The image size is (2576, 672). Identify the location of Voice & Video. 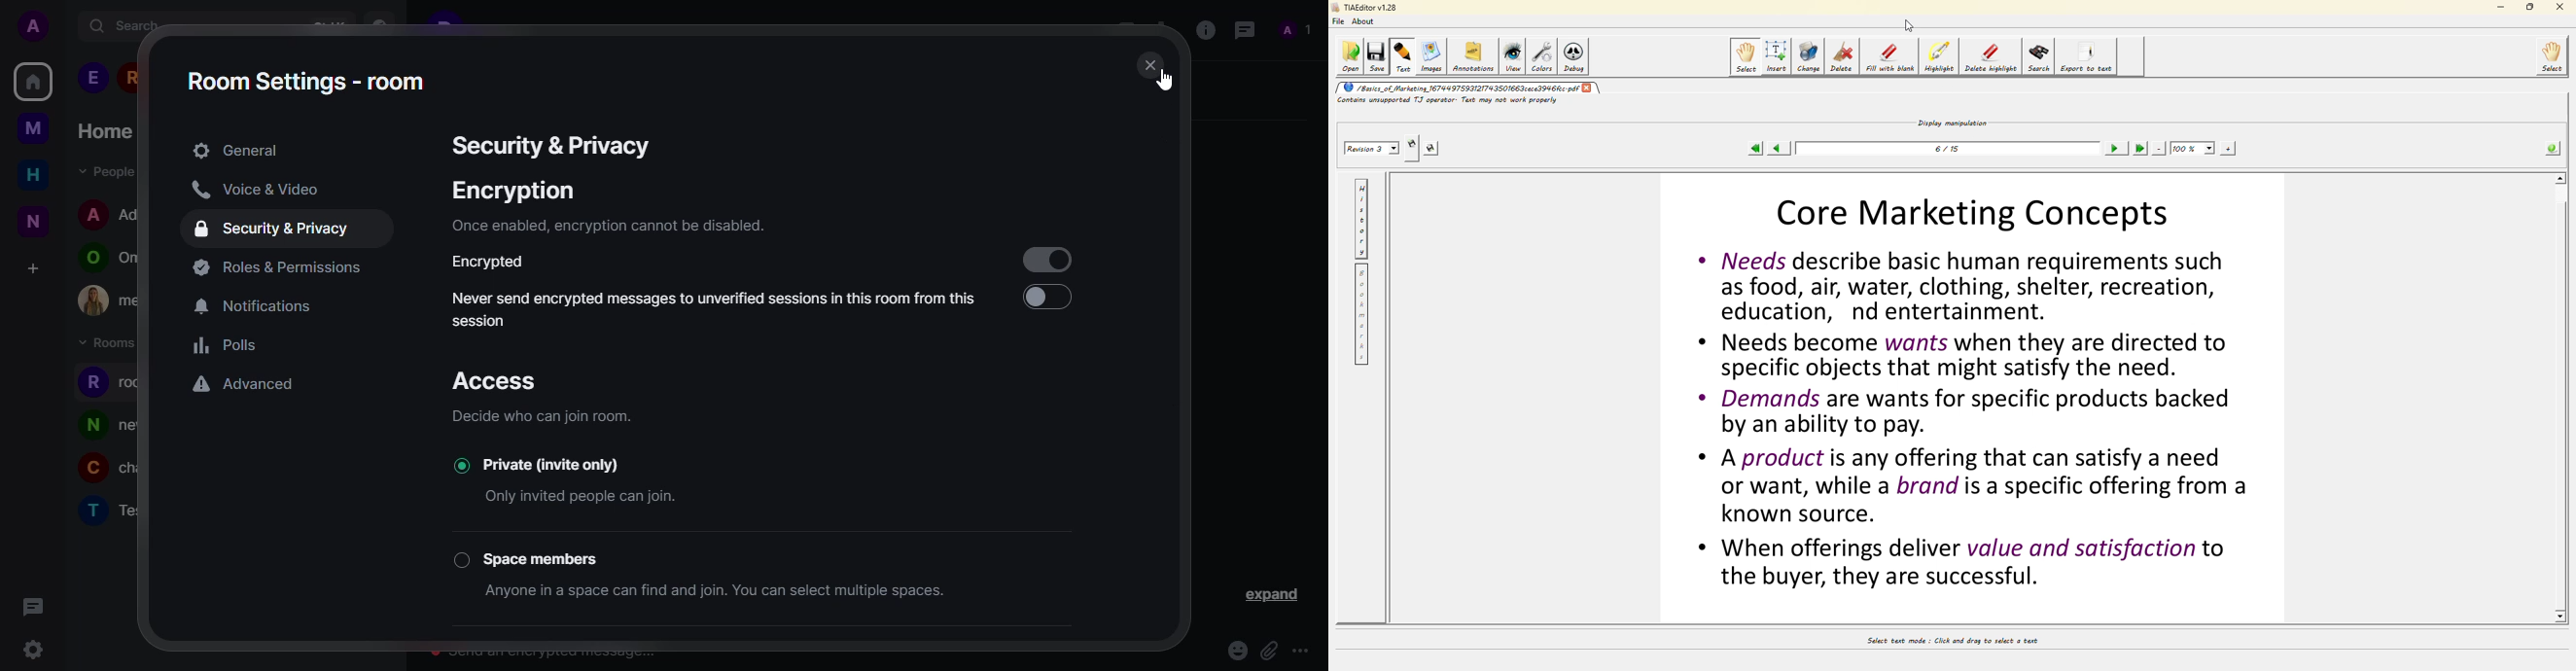
(287, 191).